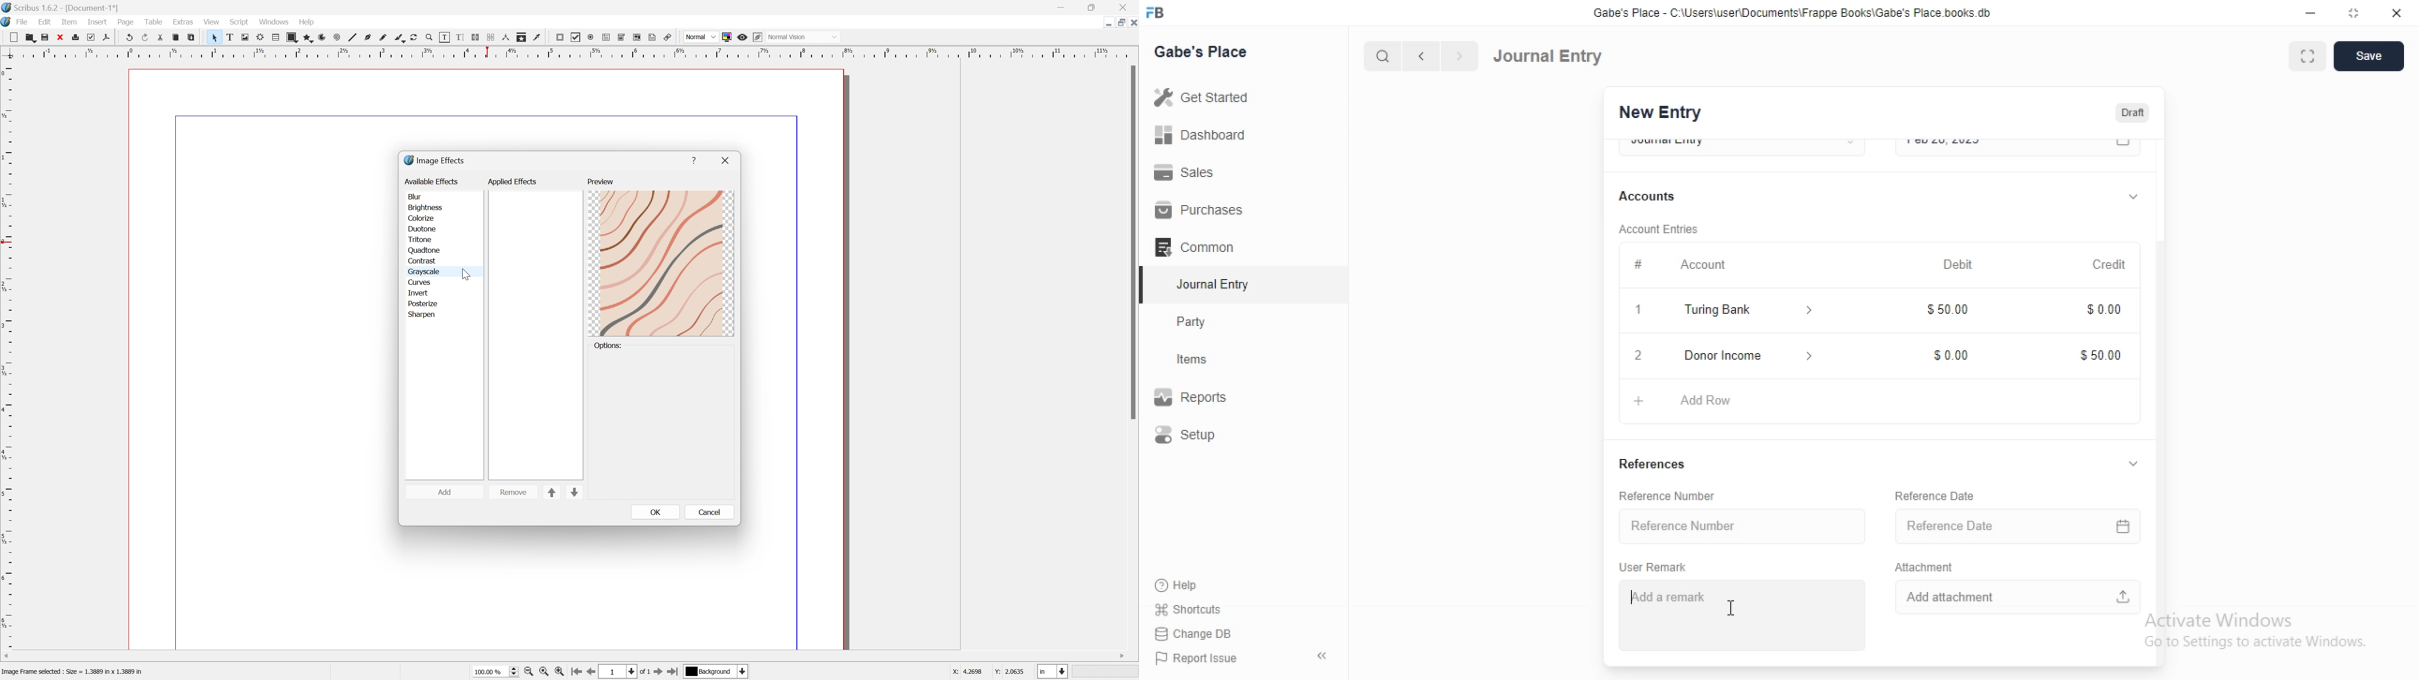  Describe the element at coordinates (178, 37) in the screenshot. I see `Copy` at that location.